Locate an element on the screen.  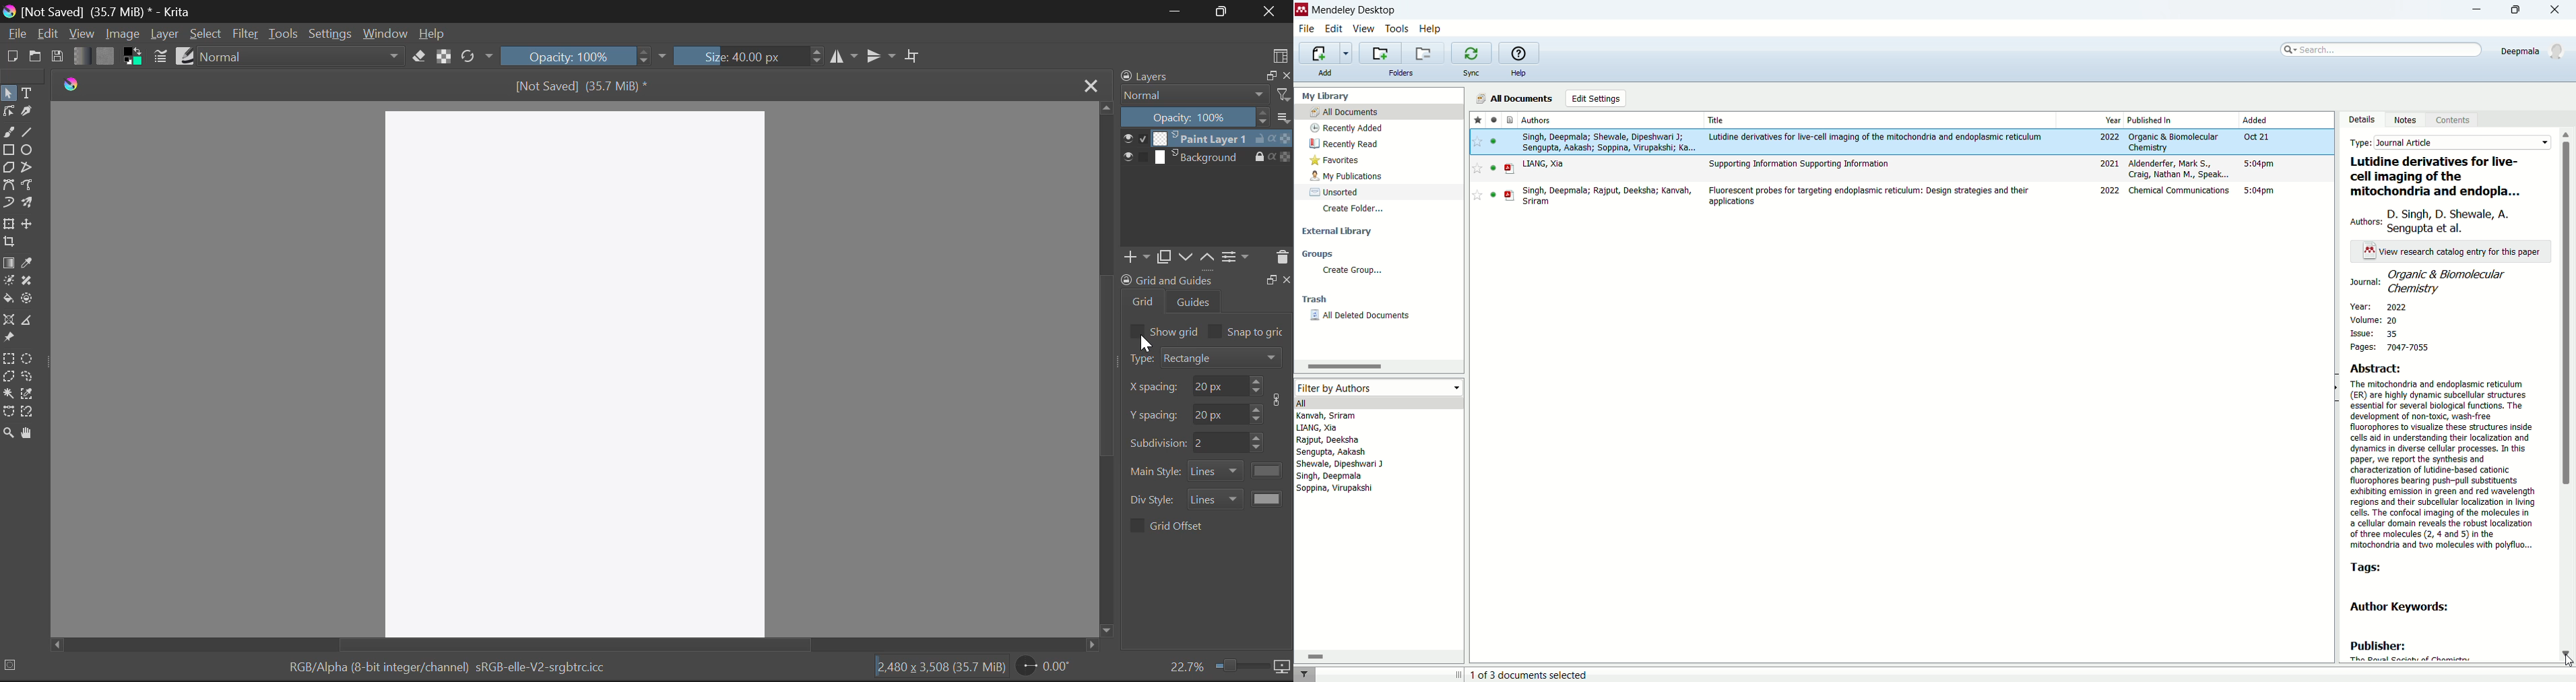
Lutidine derivatives for live-cell imaging of the mitochondria and endoplasmic reticulum is located at coordinates (1876, 137).